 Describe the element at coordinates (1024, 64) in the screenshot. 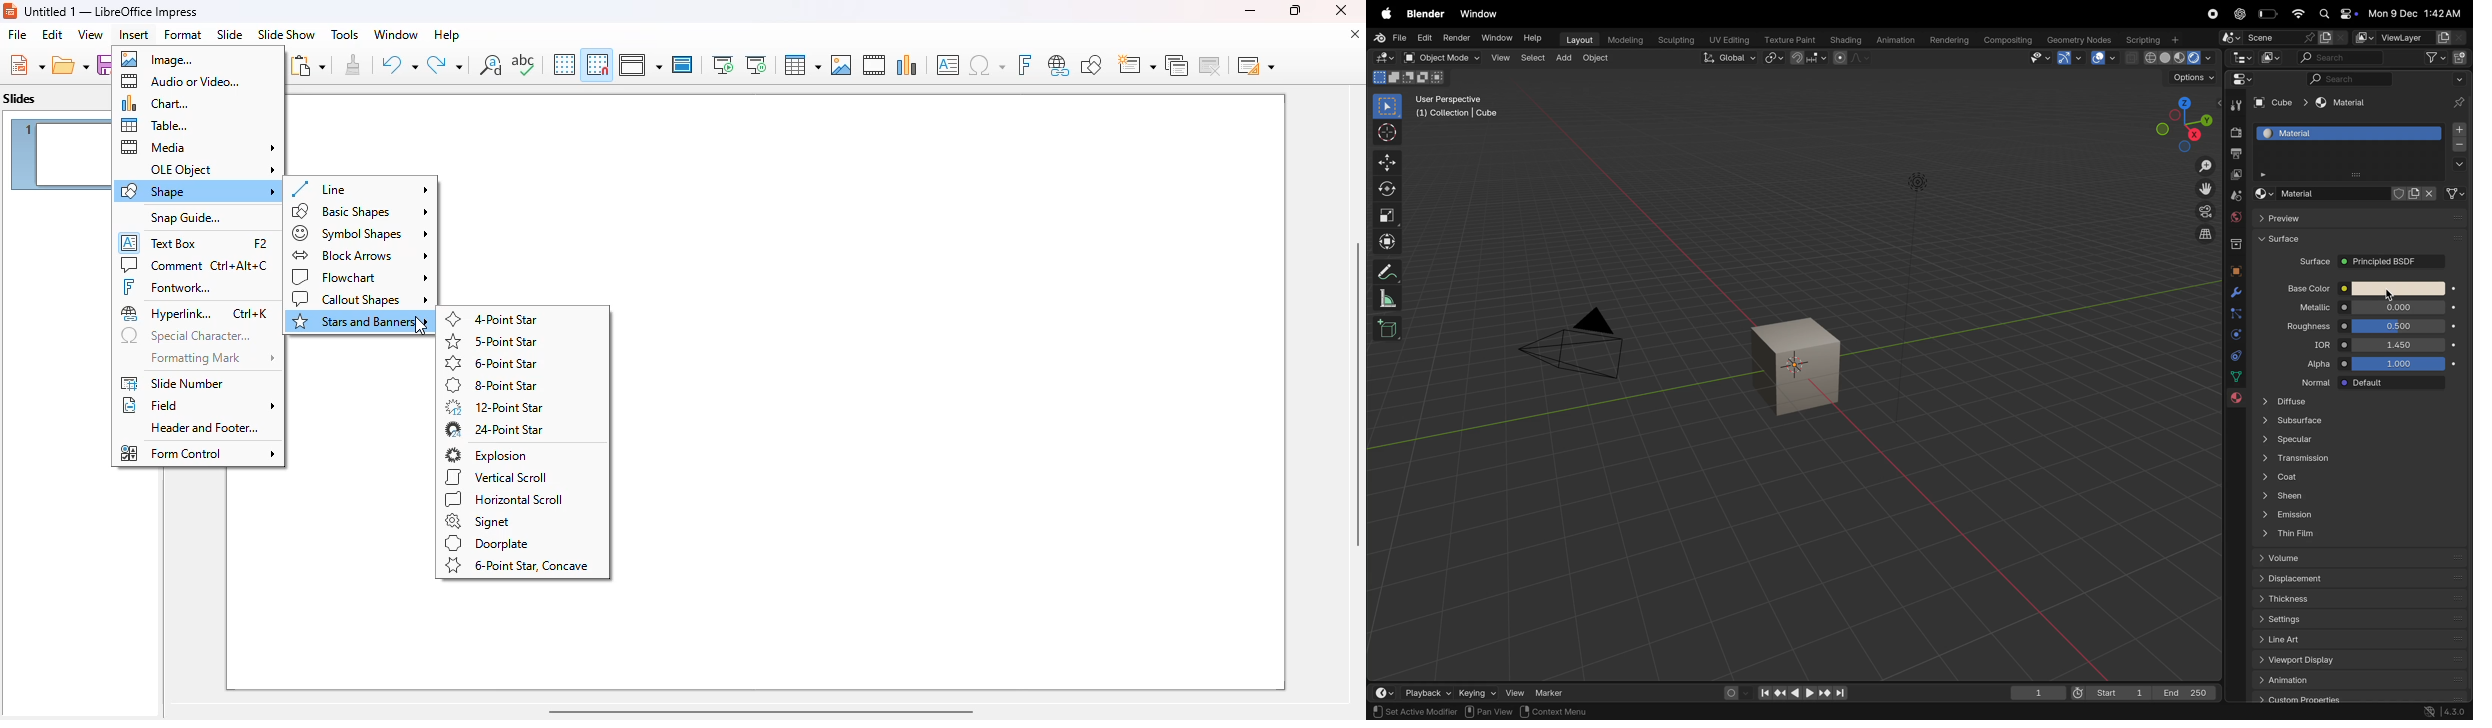

I see `insert fontwork text` at that location.